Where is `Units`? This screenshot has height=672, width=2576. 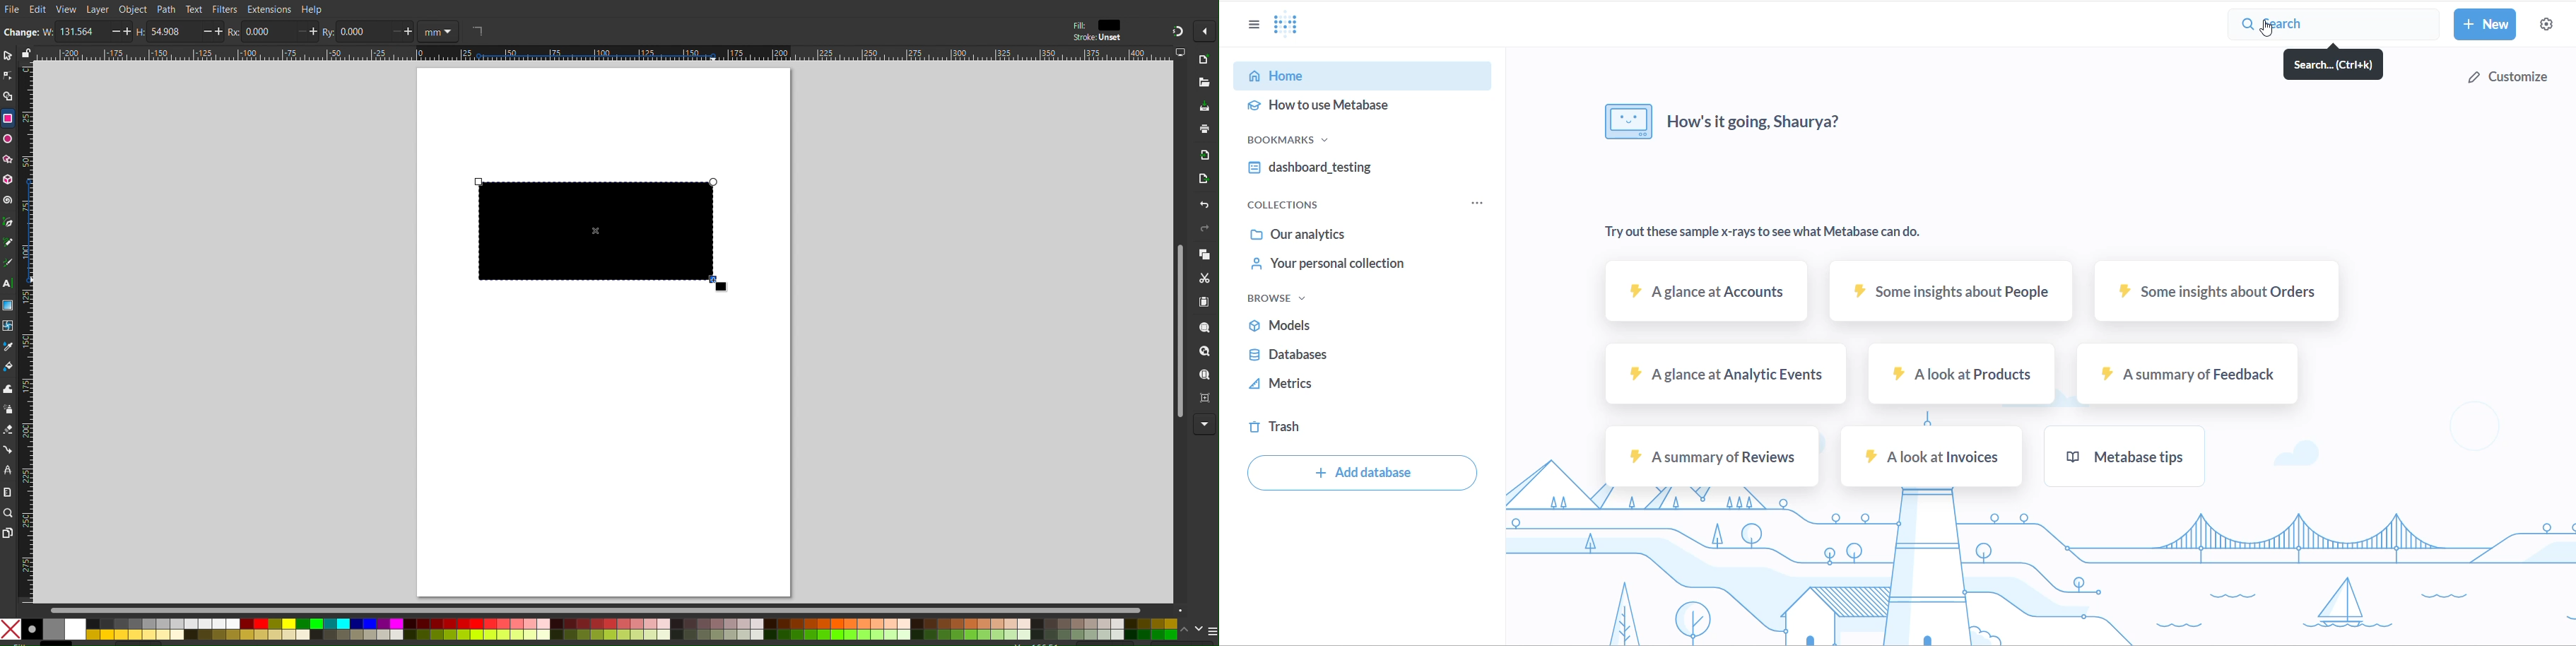
Units is located at coordinates (440, 31).